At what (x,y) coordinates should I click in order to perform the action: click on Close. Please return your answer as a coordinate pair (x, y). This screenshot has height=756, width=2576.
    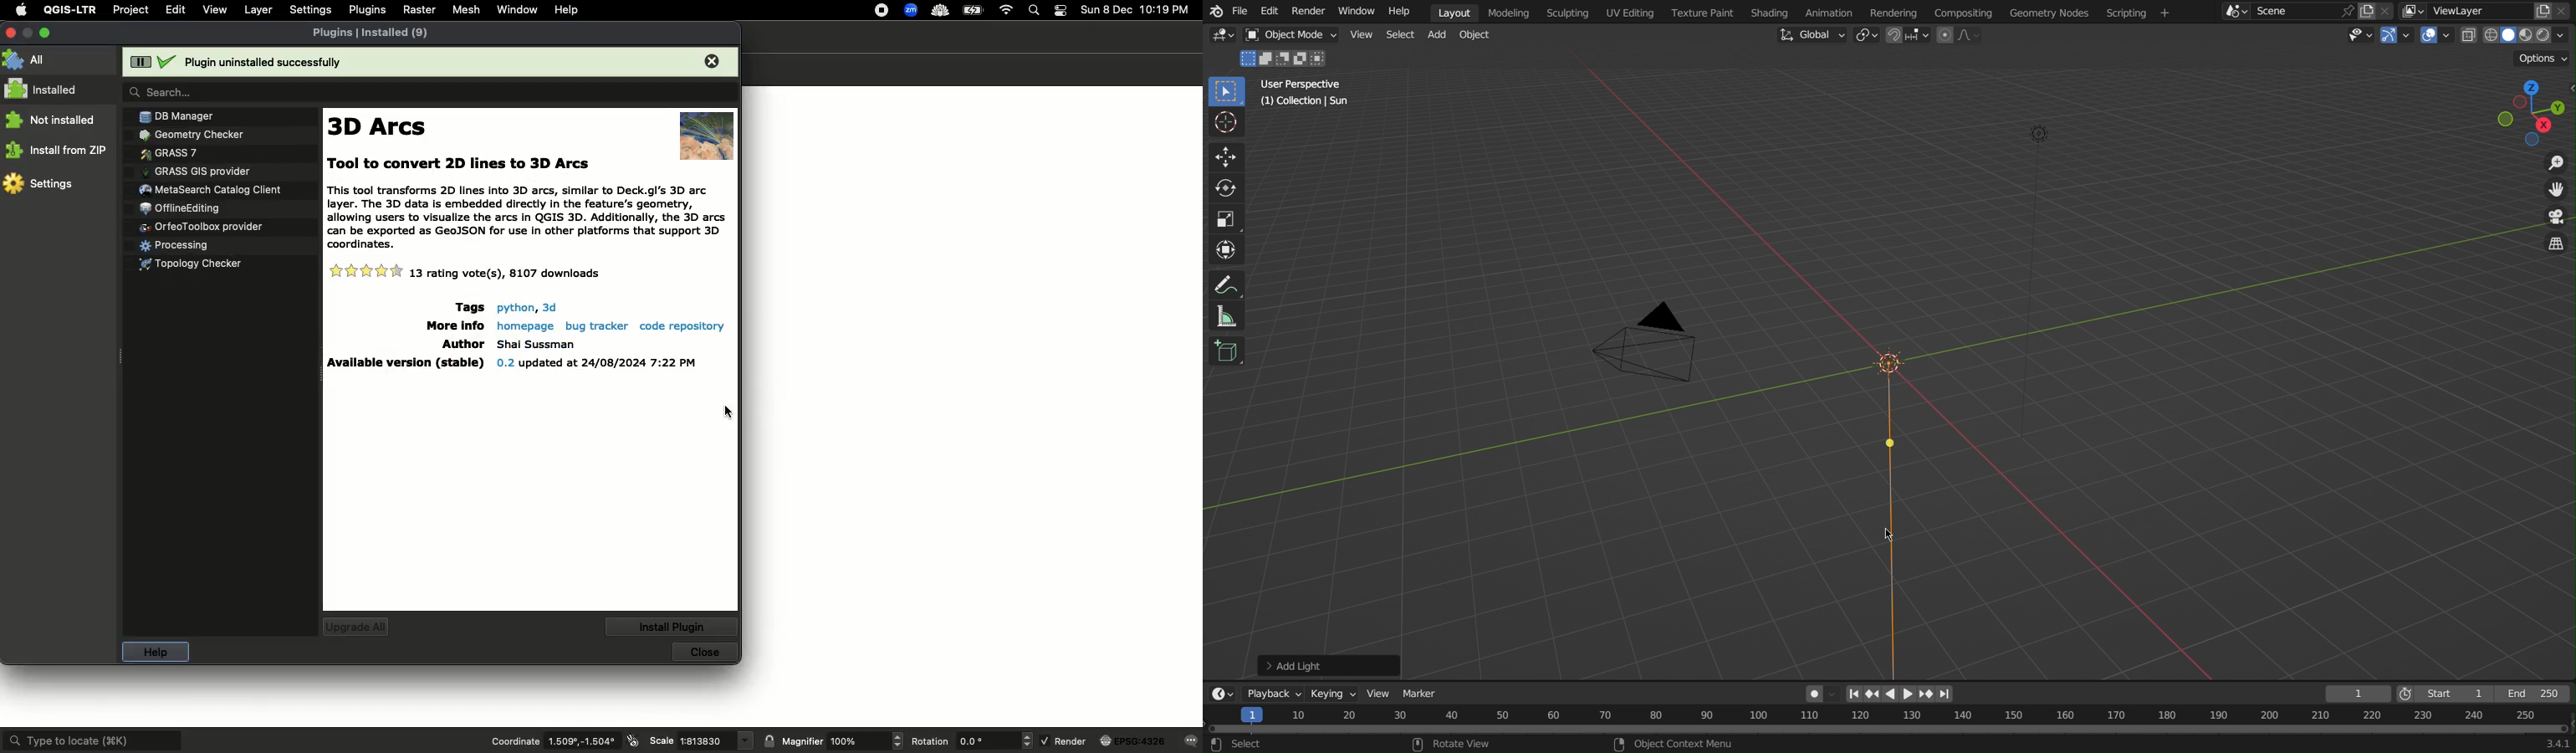
    Looking at the image, I should click on (703, 653).